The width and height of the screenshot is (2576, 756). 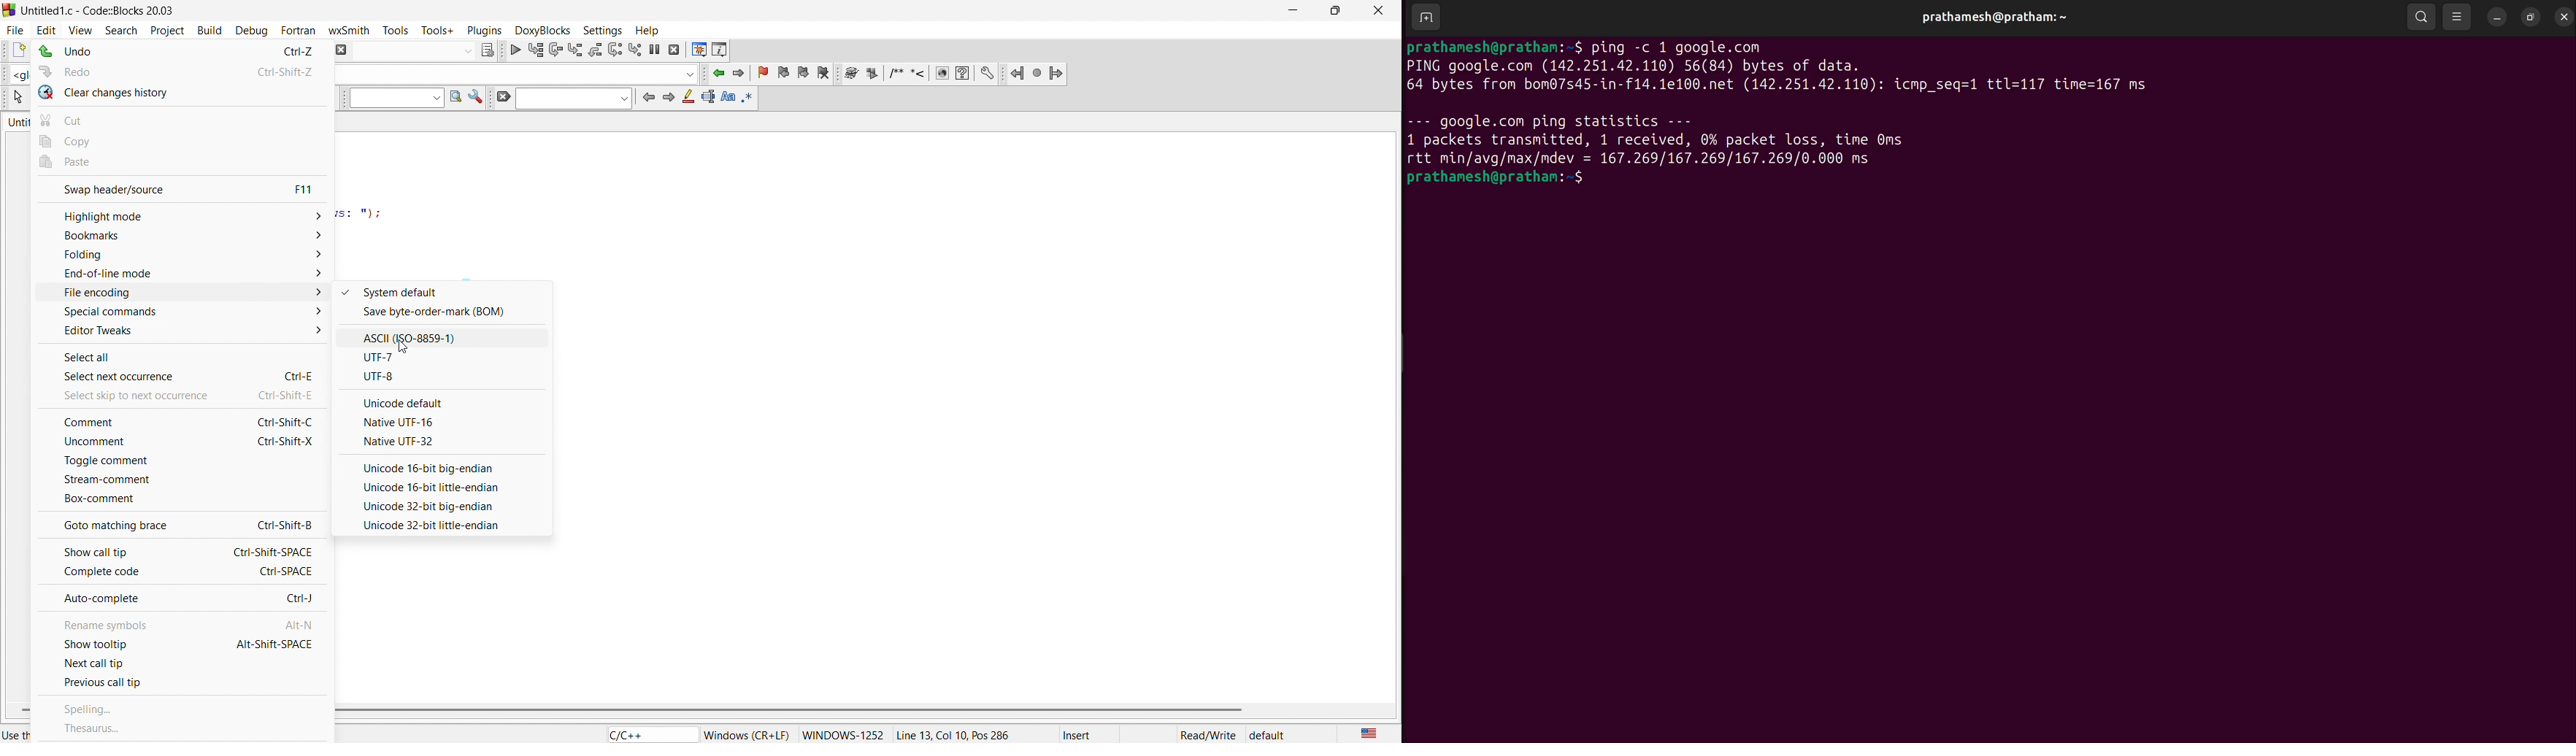 What do you see at coordinates (720, 50) in the screenshot?
I see `info` at bounding box center [720, 50].